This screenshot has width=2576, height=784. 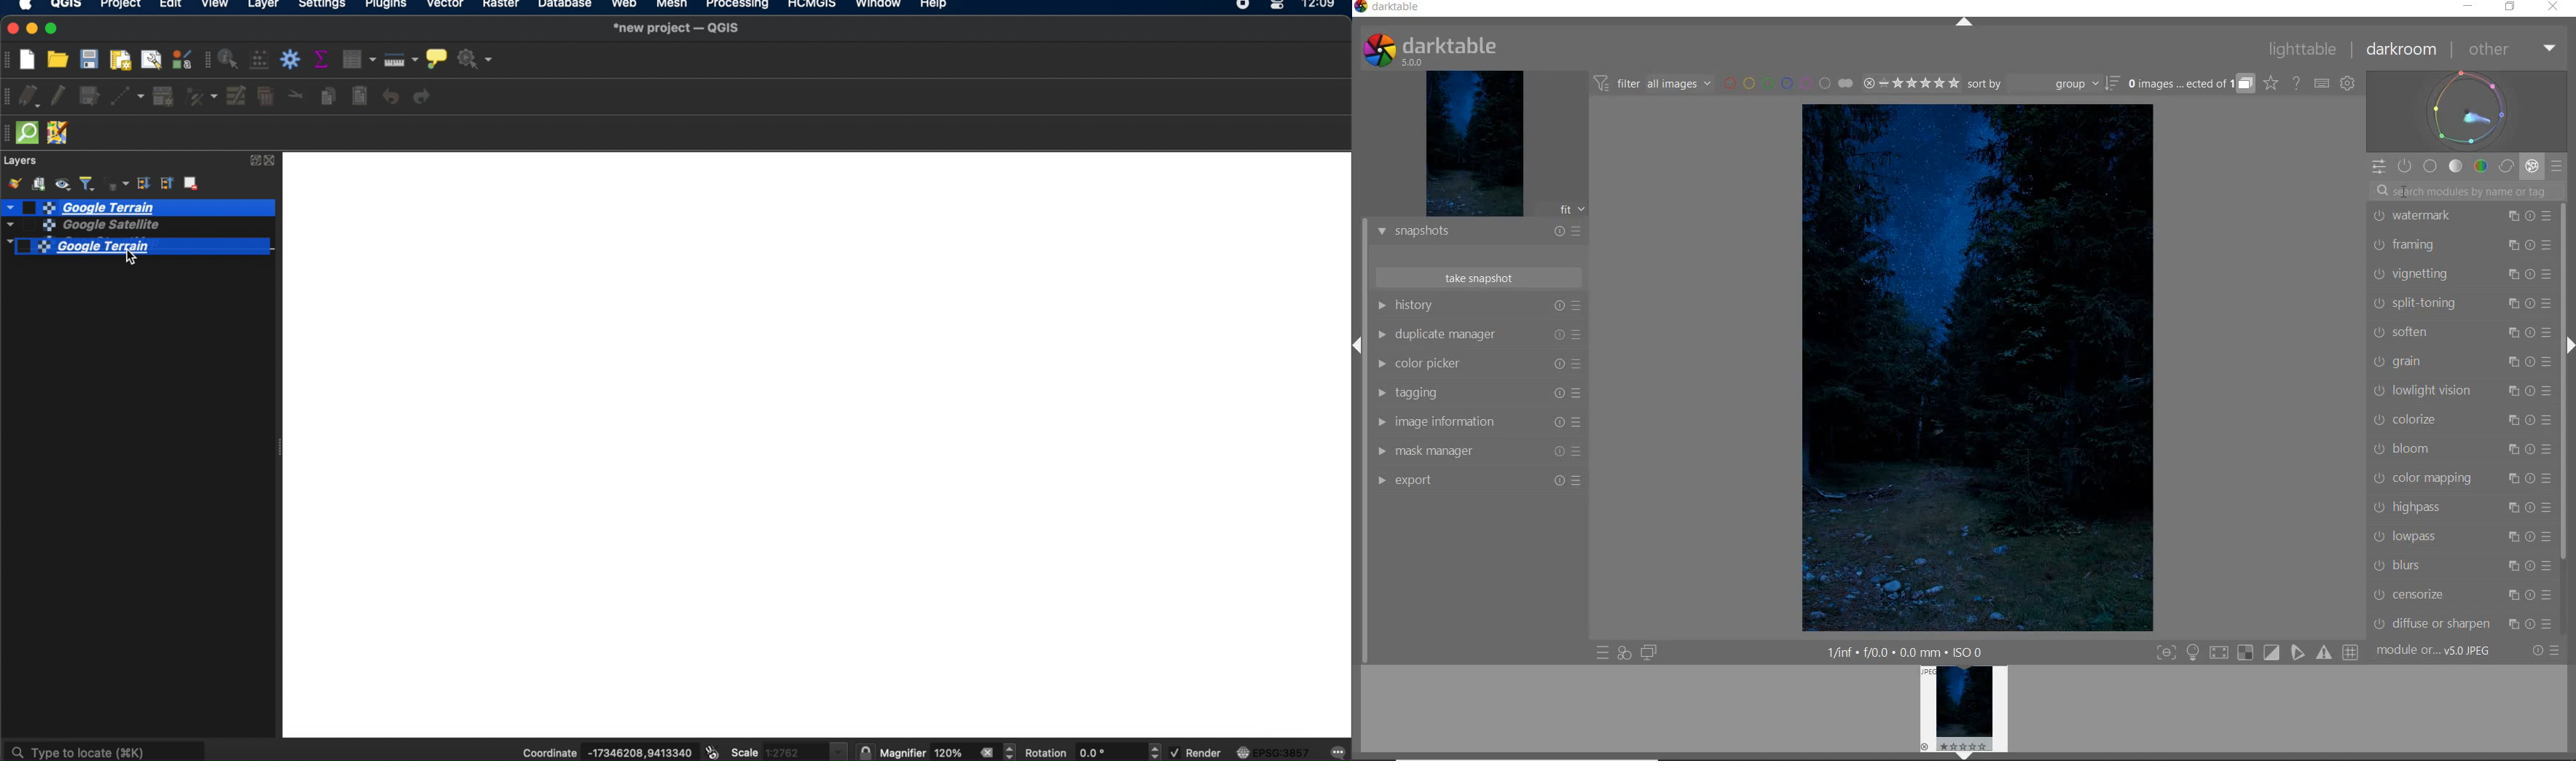 I want to click on google satellite, so click(x=79, y=226).